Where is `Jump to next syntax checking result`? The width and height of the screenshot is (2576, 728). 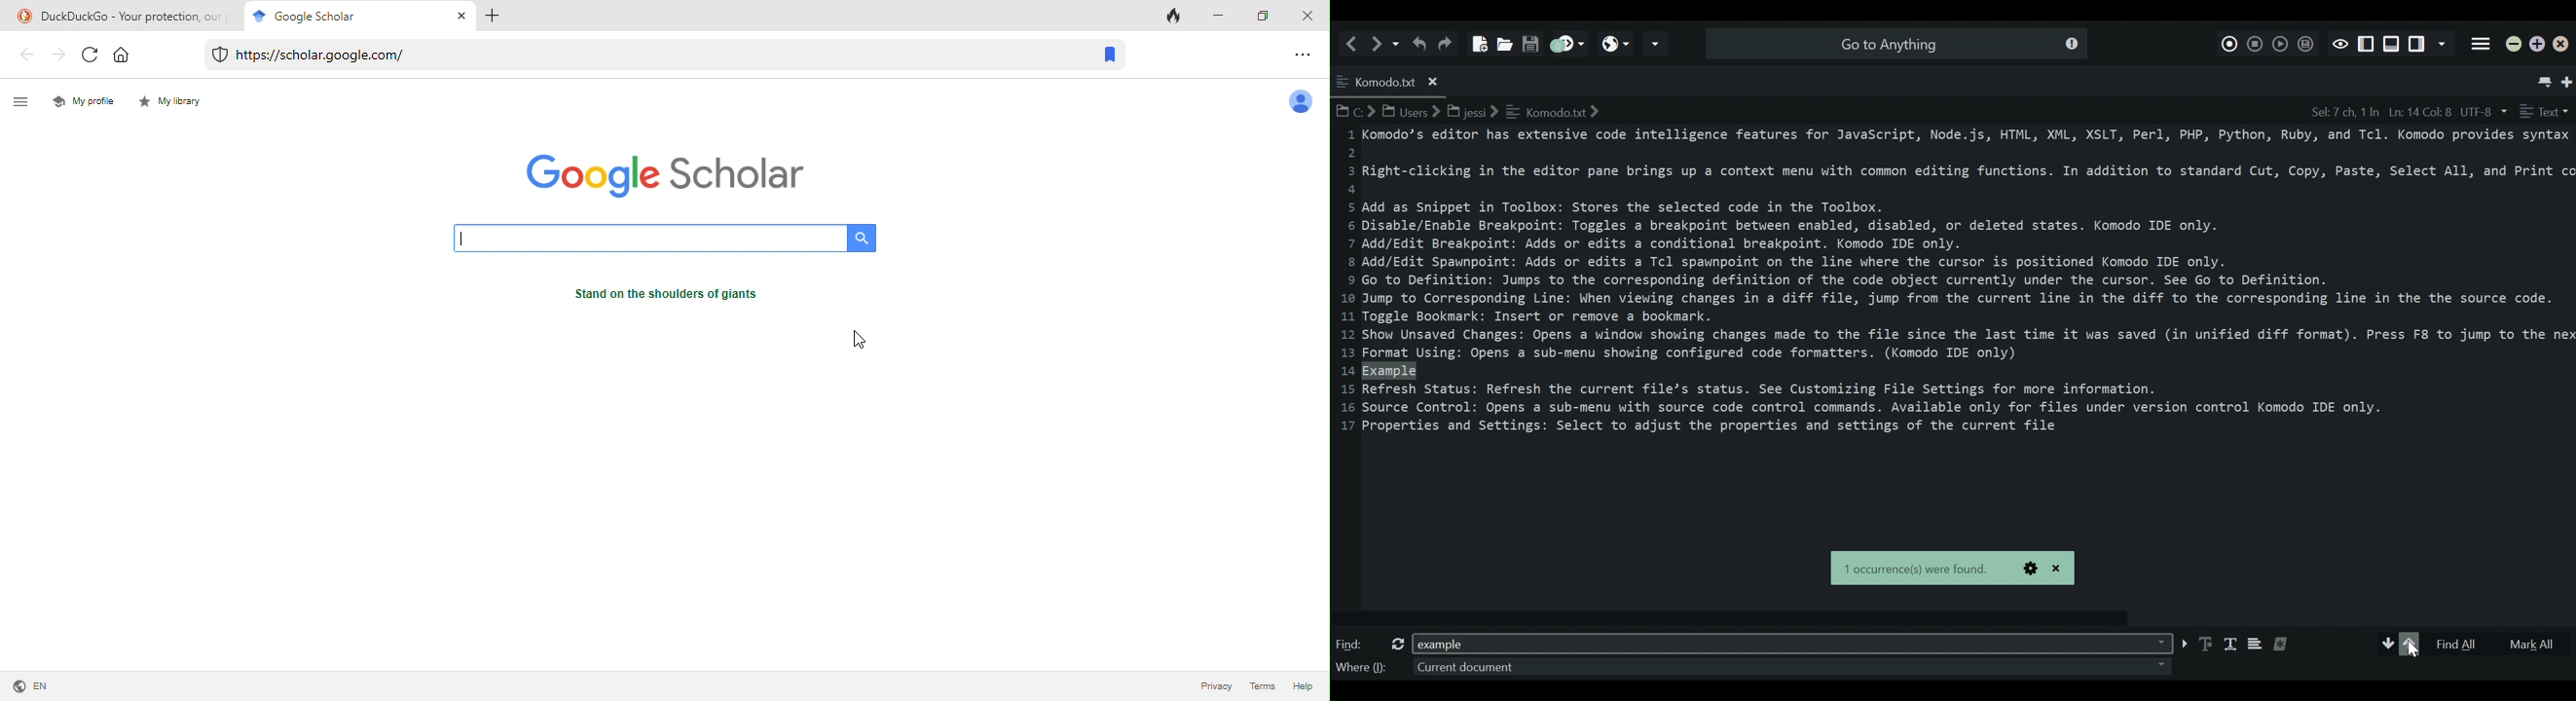
Jump to next syntax checking result is located at coordinates (1566, 43).